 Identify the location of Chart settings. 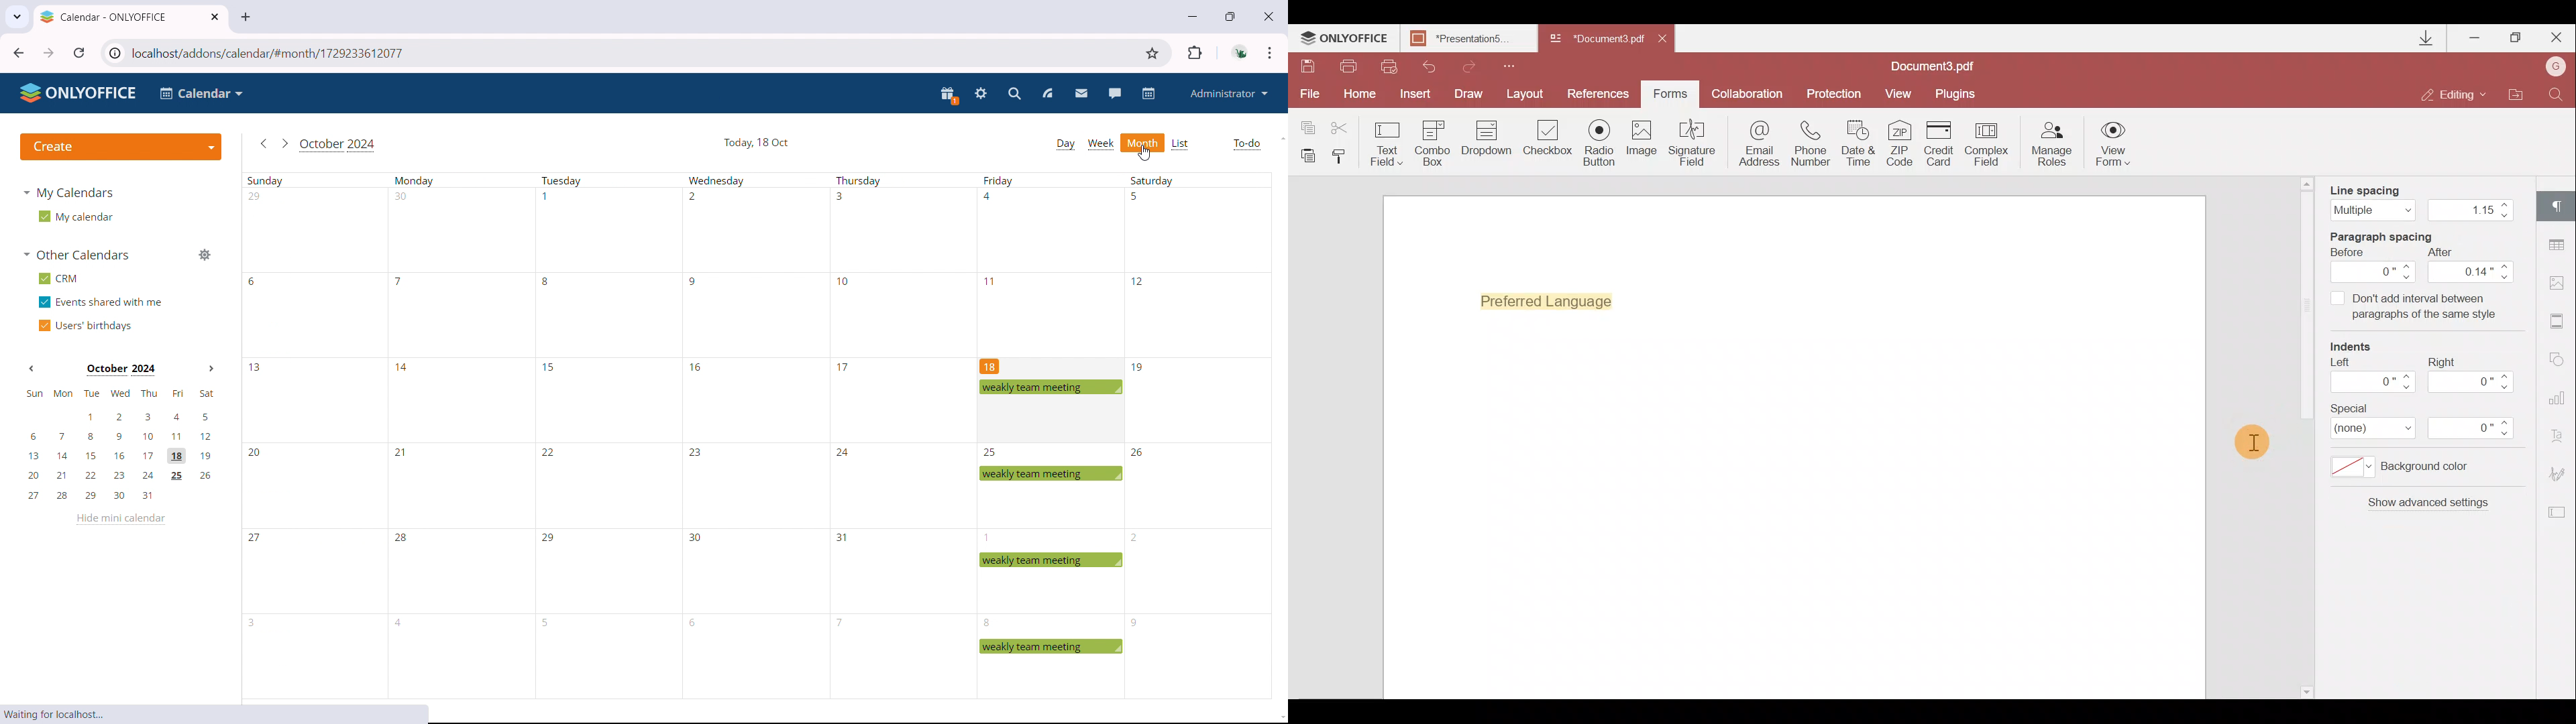
(2559, 404).